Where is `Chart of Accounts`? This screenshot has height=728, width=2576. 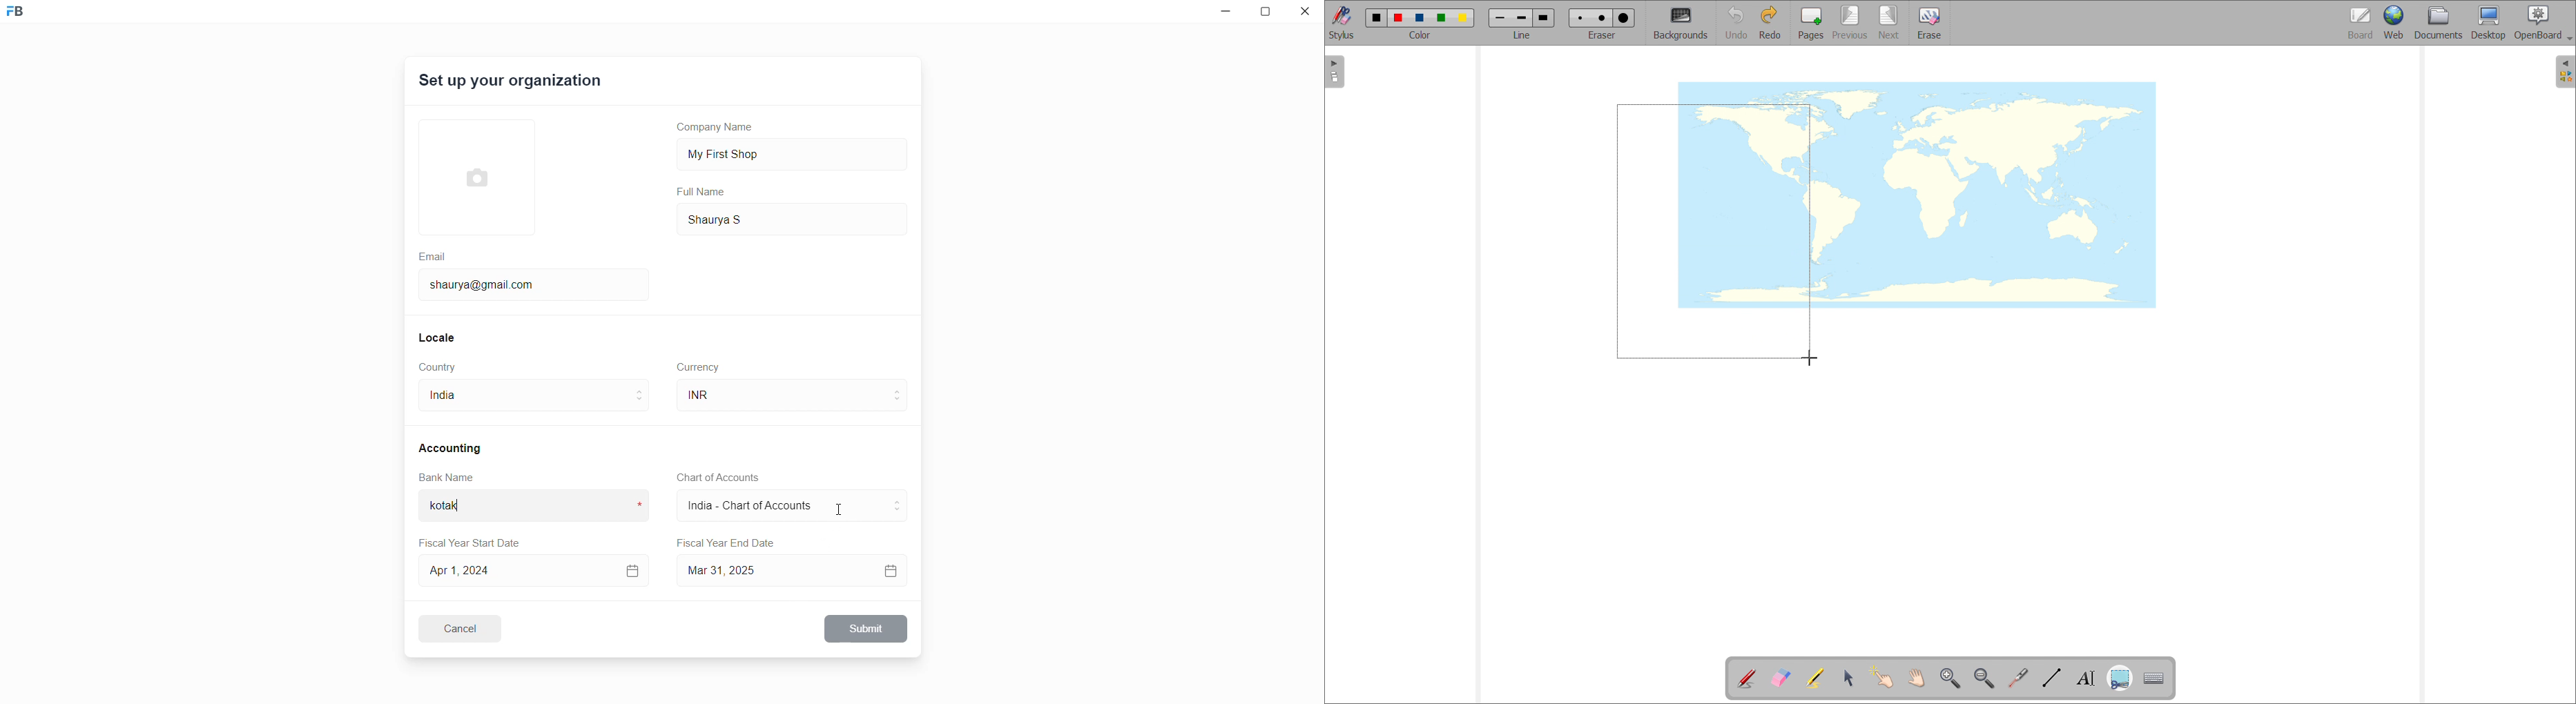
Chart of Accounts is located at coordinates (714, 478).